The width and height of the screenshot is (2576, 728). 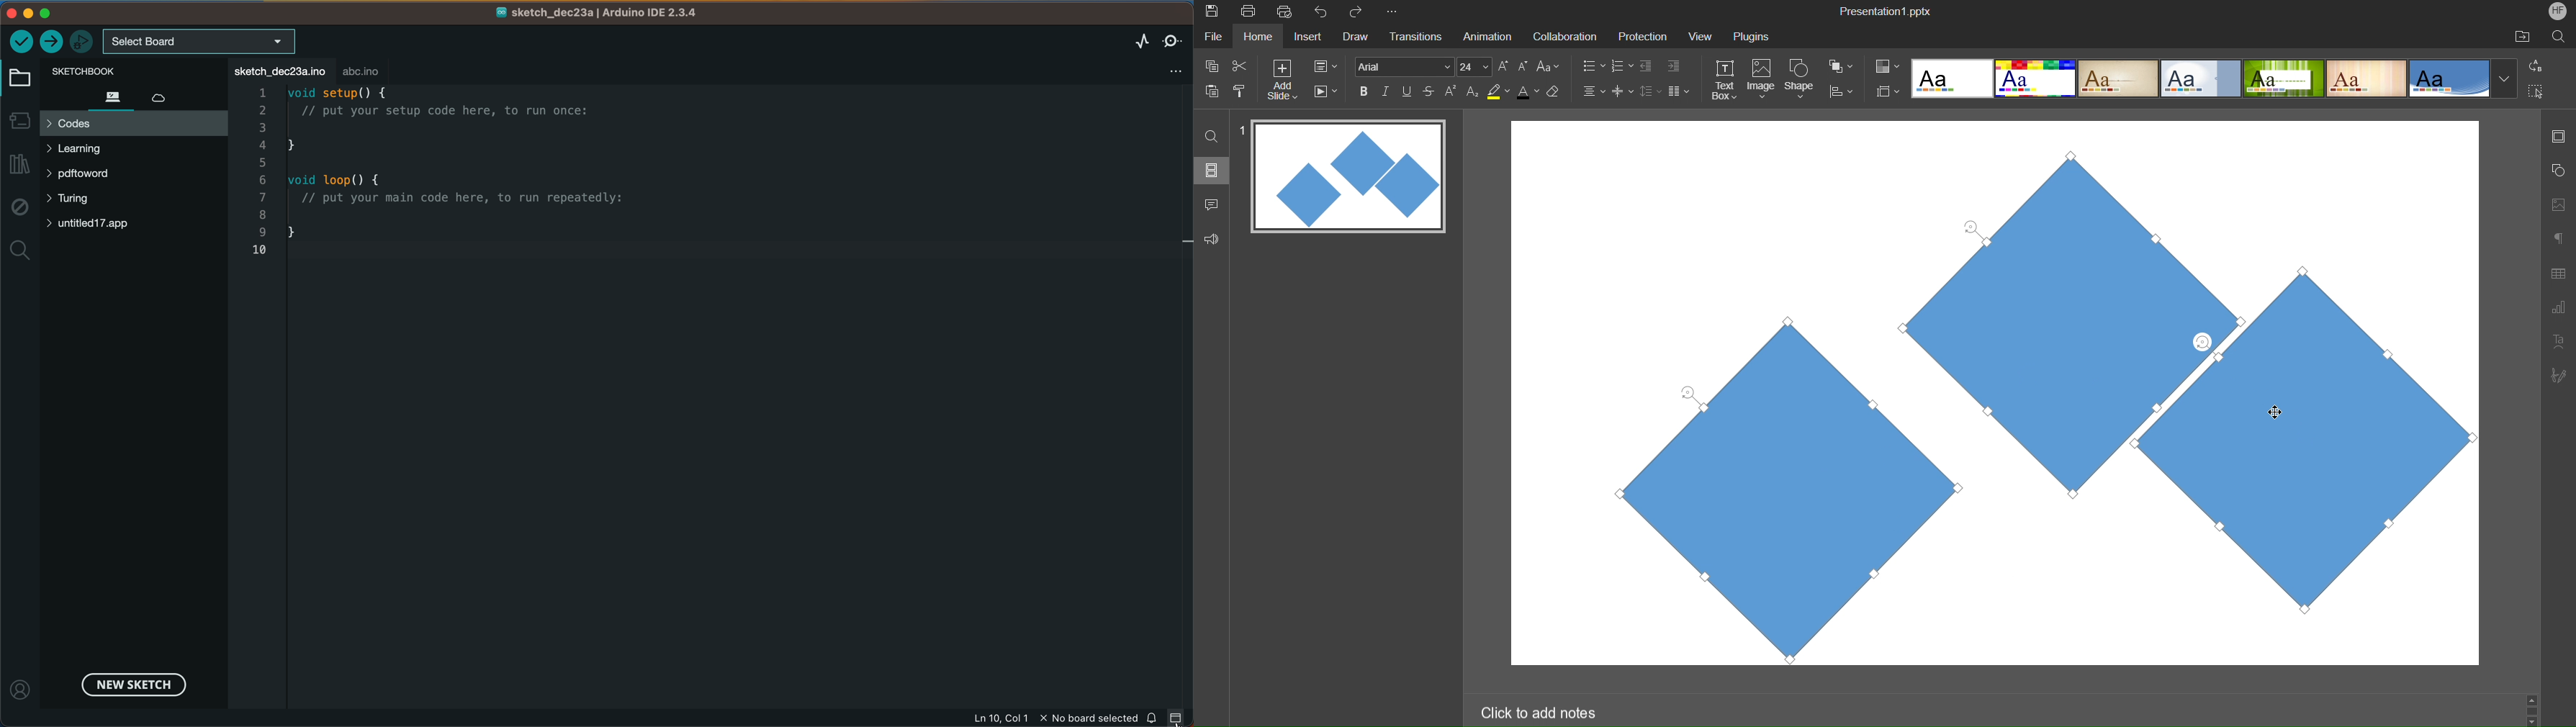 What do you see at coordinates (1621, 68) in the screenshot?
I see `Number List` at bounding box center [1621, 68].